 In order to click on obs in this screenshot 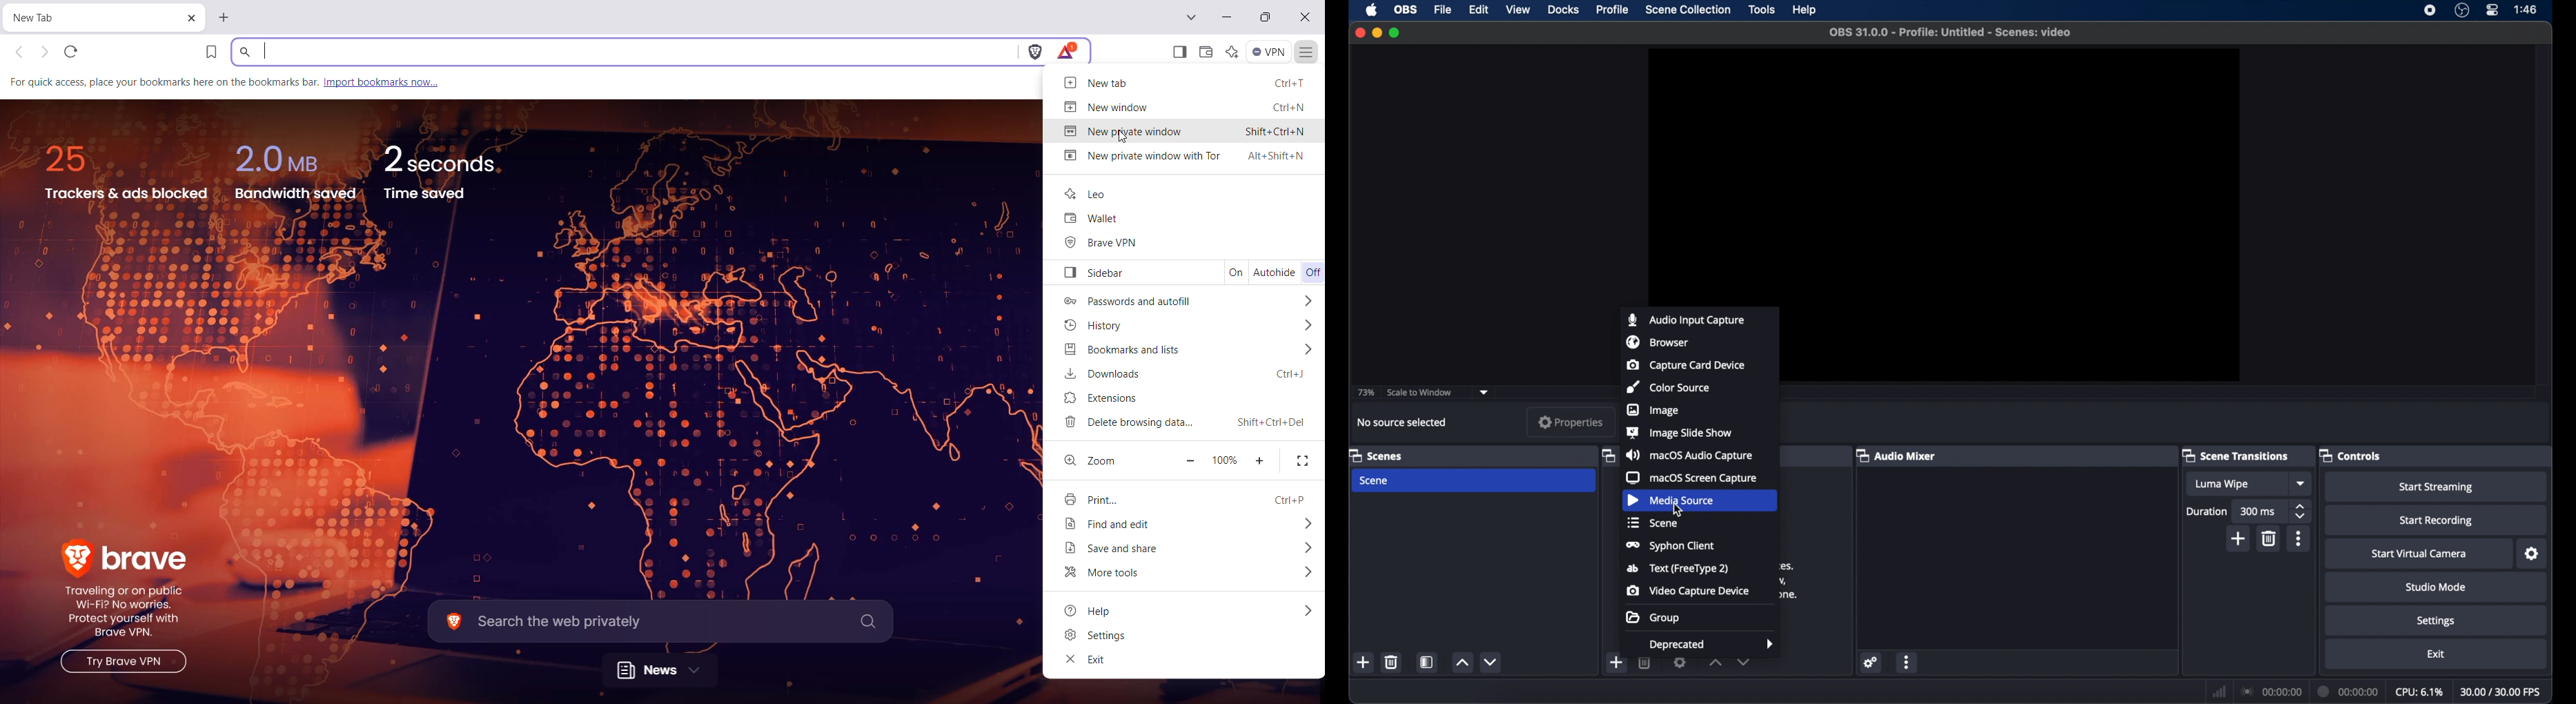, I will do `click(1406, 10)`.